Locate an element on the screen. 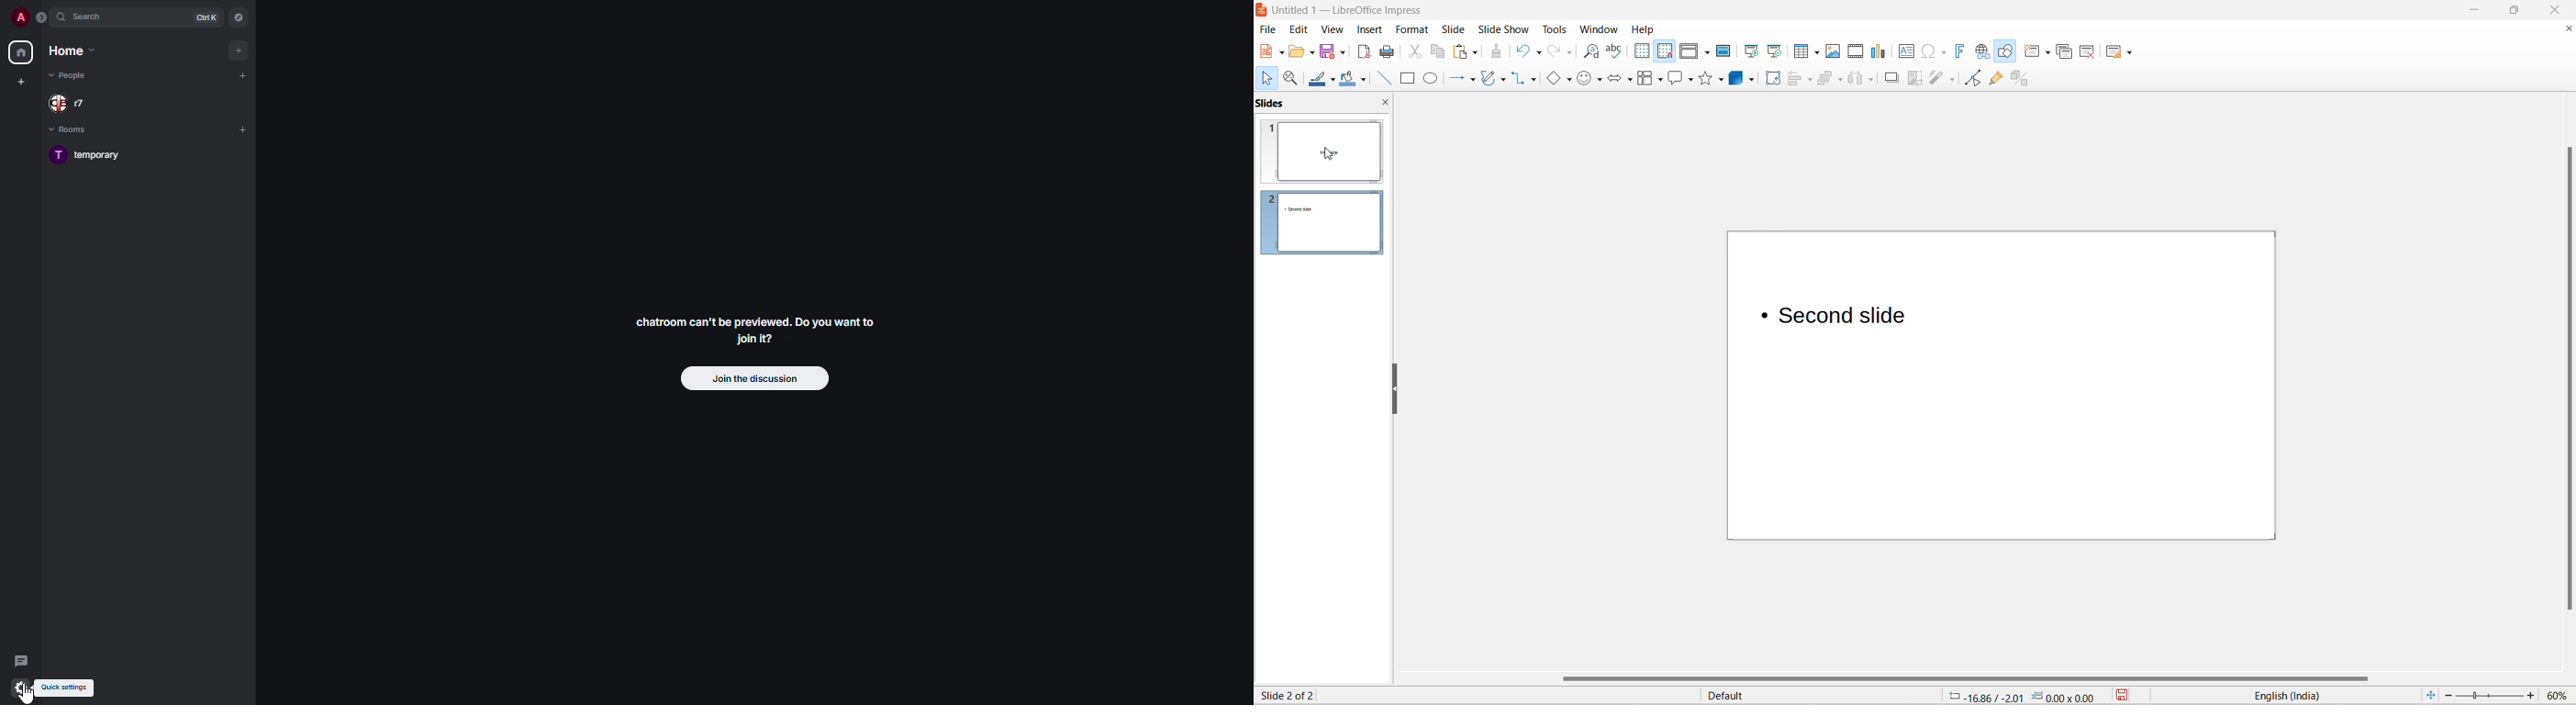 The width and height of the screenshot is (2576, 728). line is located at coordinates (1383, 79).